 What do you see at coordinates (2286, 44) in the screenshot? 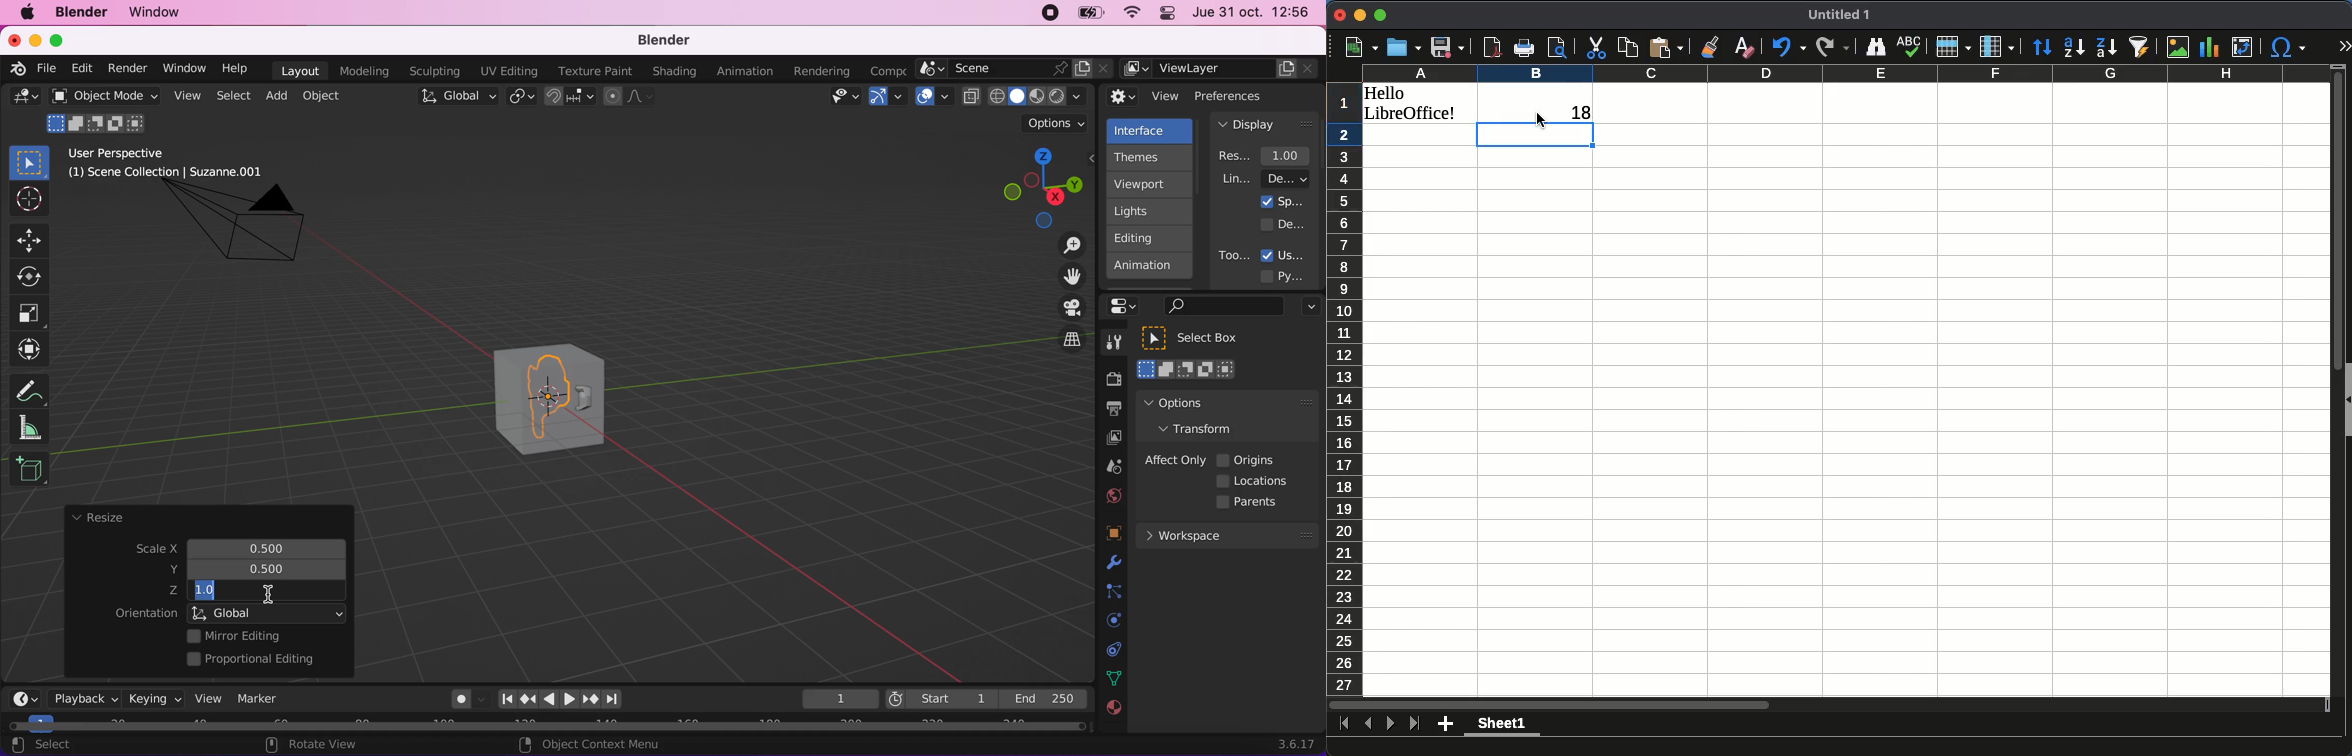
I see `special character` at bounding box center [2286, 44].